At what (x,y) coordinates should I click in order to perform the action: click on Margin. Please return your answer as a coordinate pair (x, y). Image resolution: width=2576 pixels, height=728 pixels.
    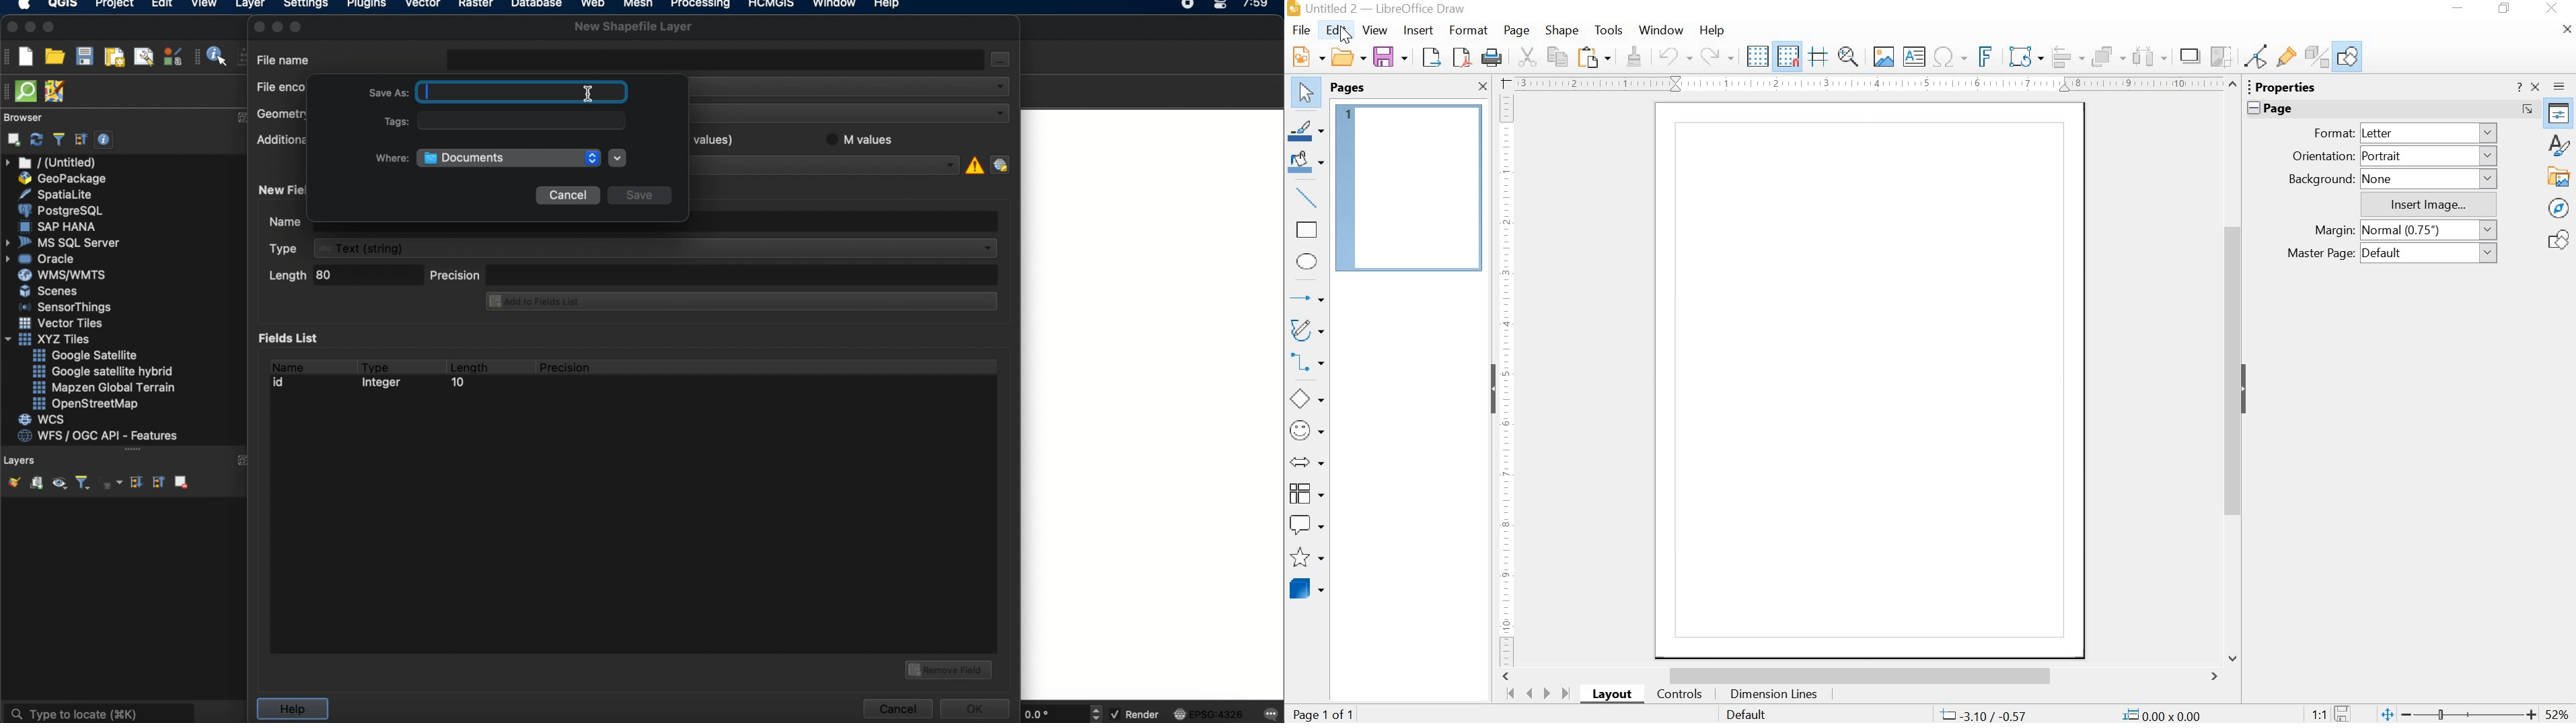
    Looking at the image, I should click on (2334, 230).